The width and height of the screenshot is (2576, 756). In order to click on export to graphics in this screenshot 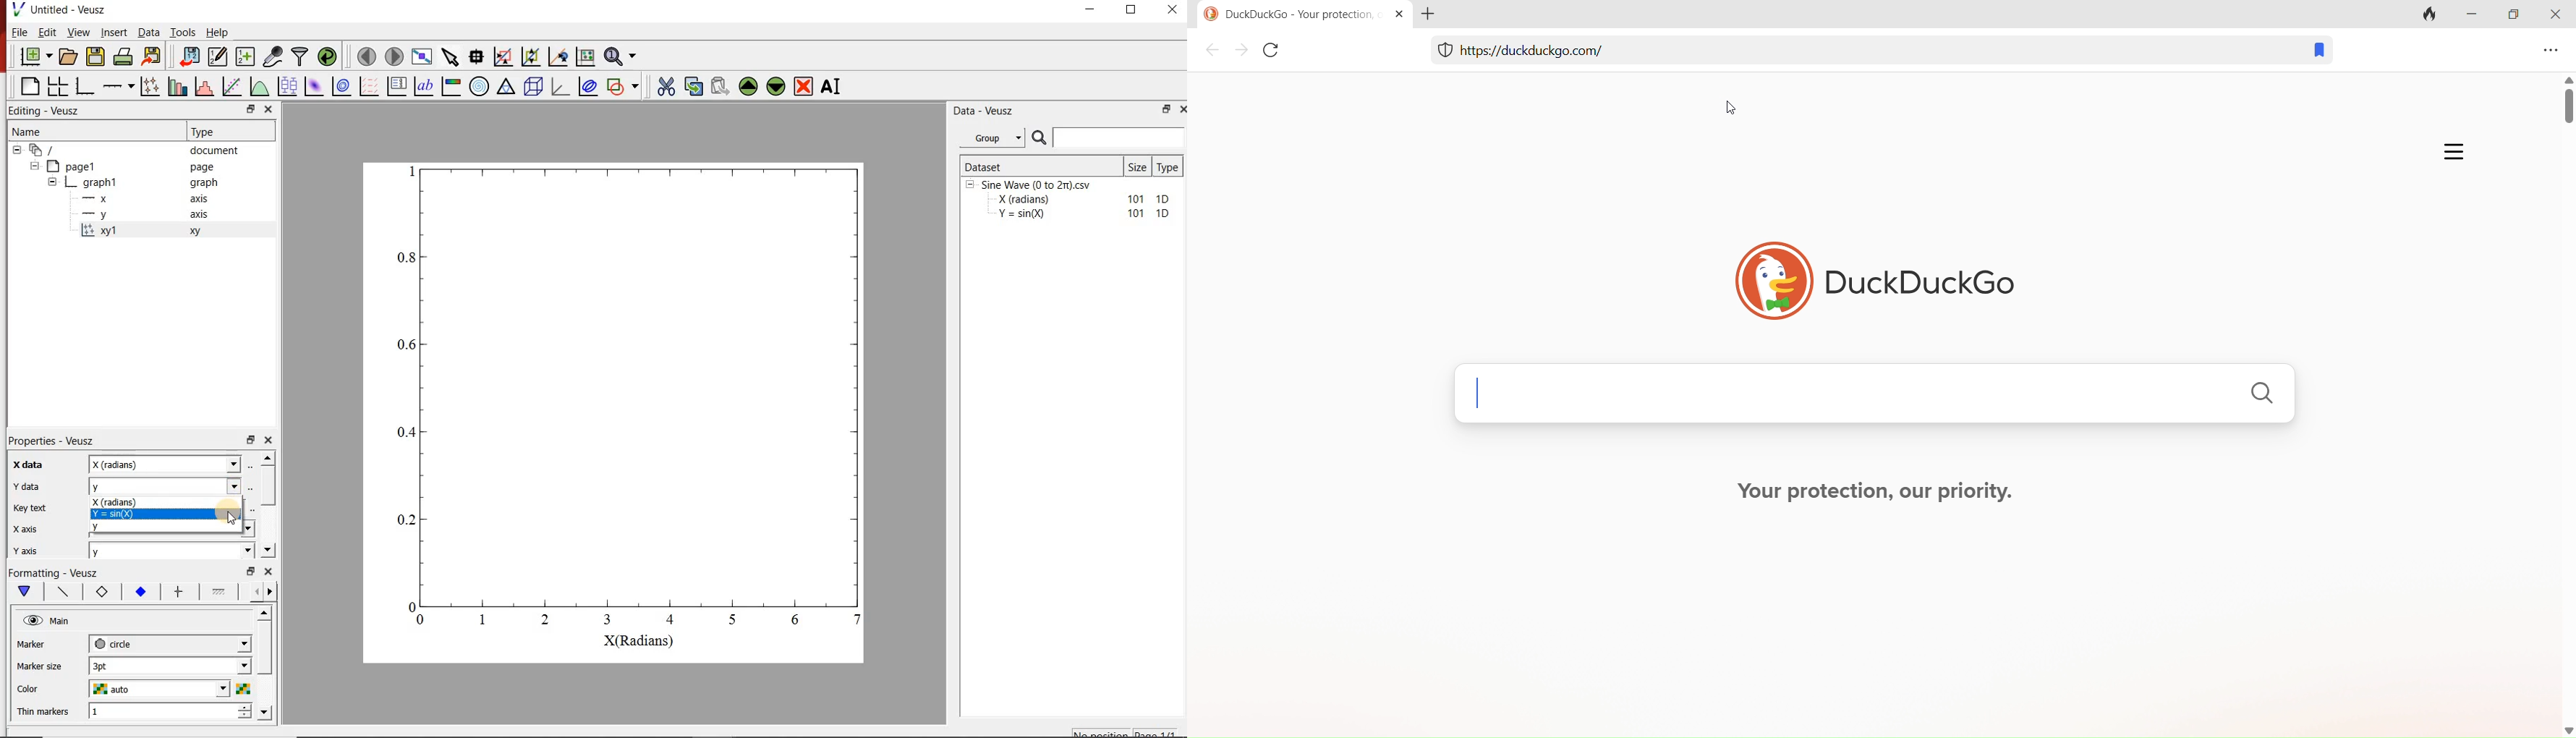, I will do `click(153, 56)`.